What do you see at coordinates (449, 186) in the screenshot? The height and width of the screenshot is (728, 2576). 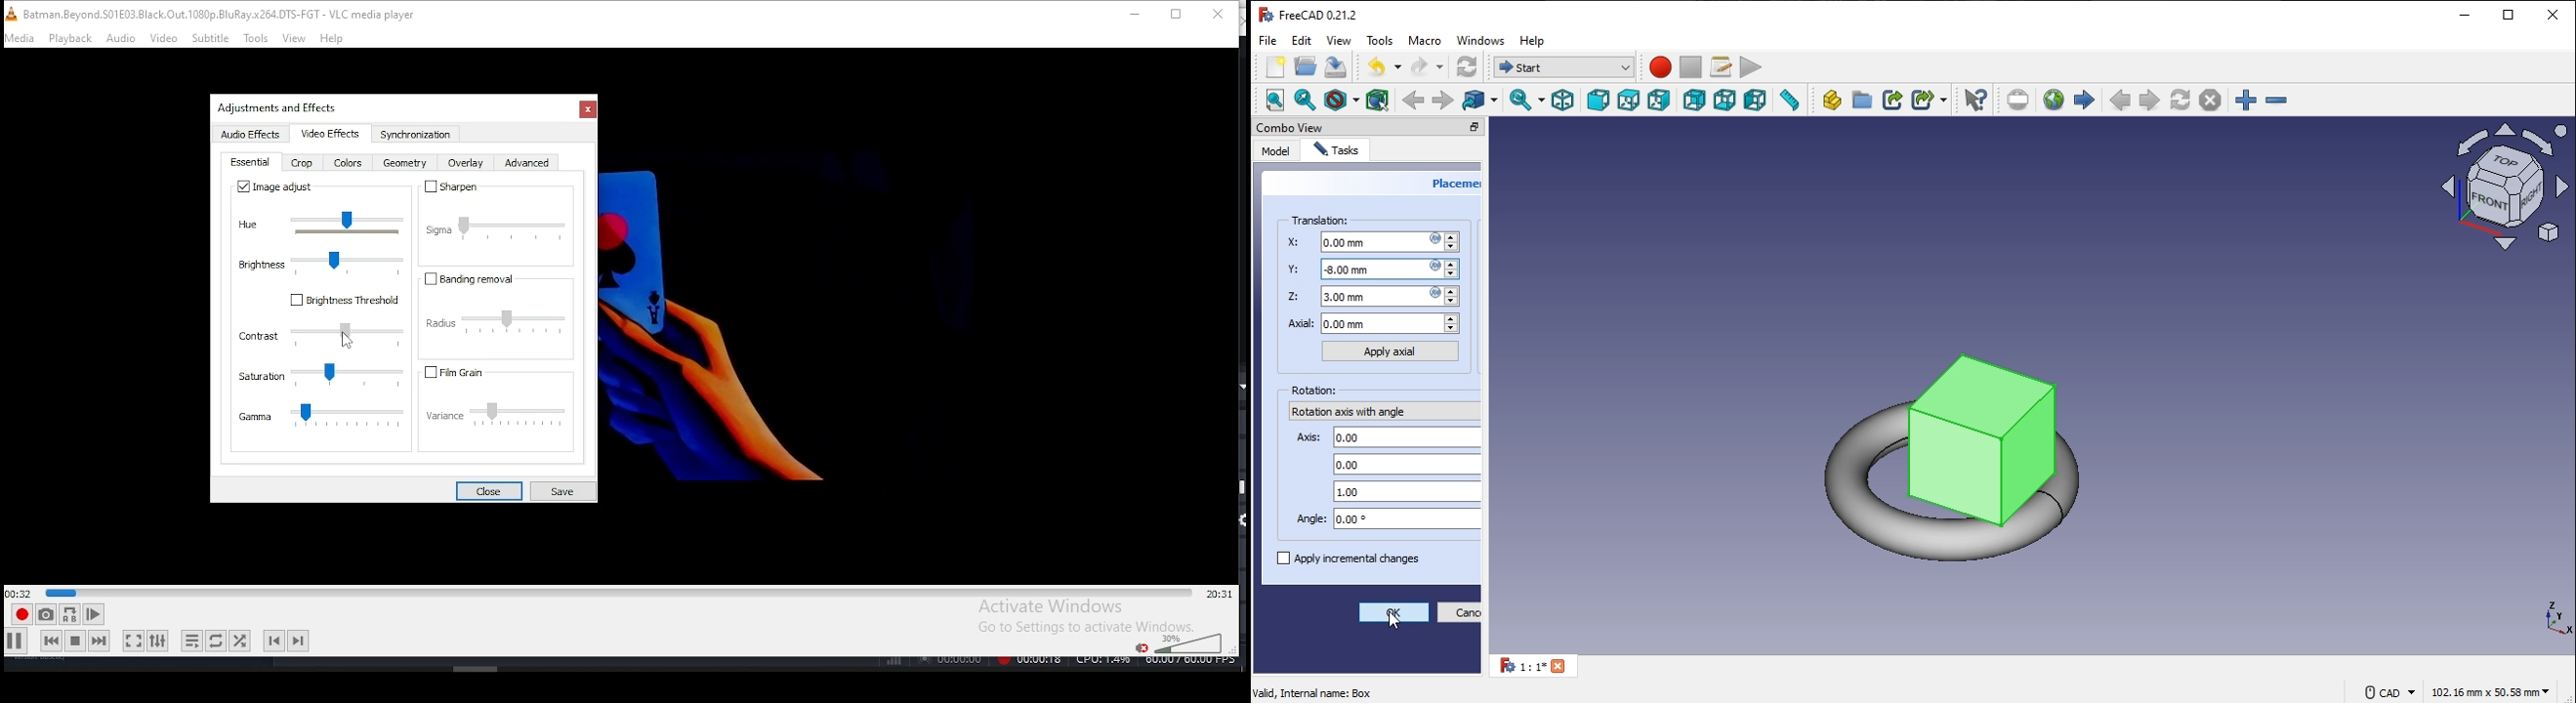 I see `sharpen on/off` at bounding box center [449, 186].